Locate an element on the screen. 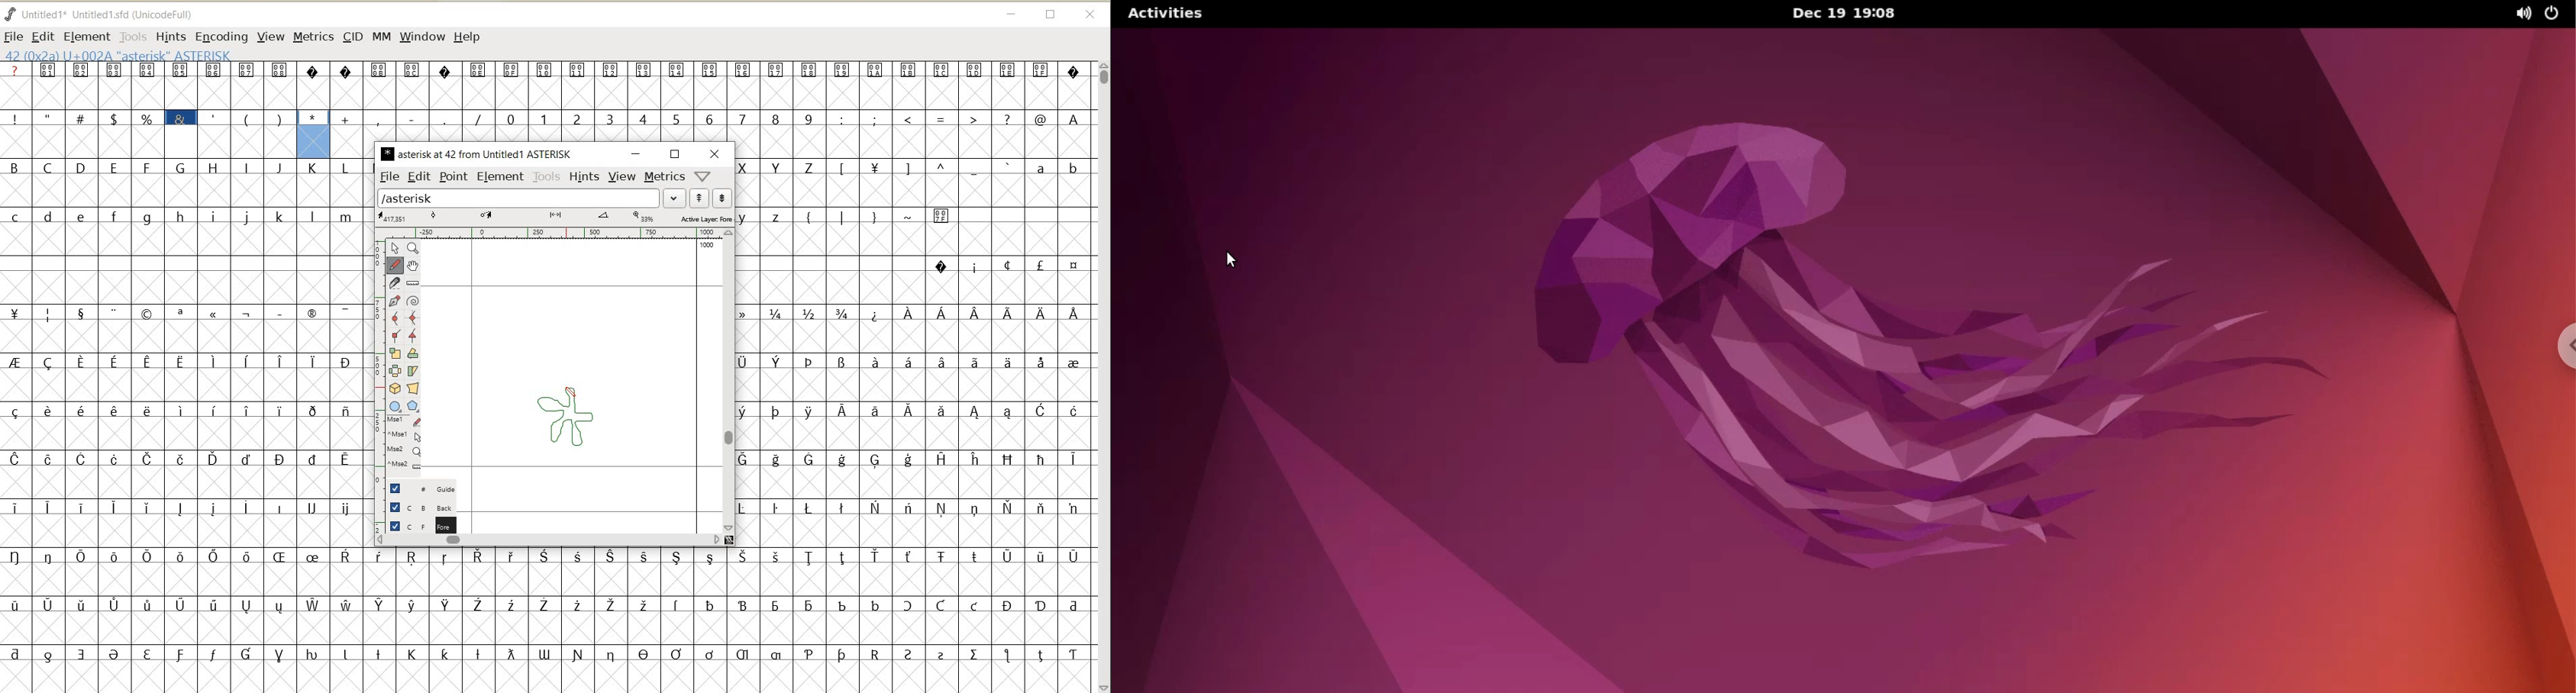 This screenshot has width=2576, height=700. draw a freehand curve is located at coordinates (395, 266).